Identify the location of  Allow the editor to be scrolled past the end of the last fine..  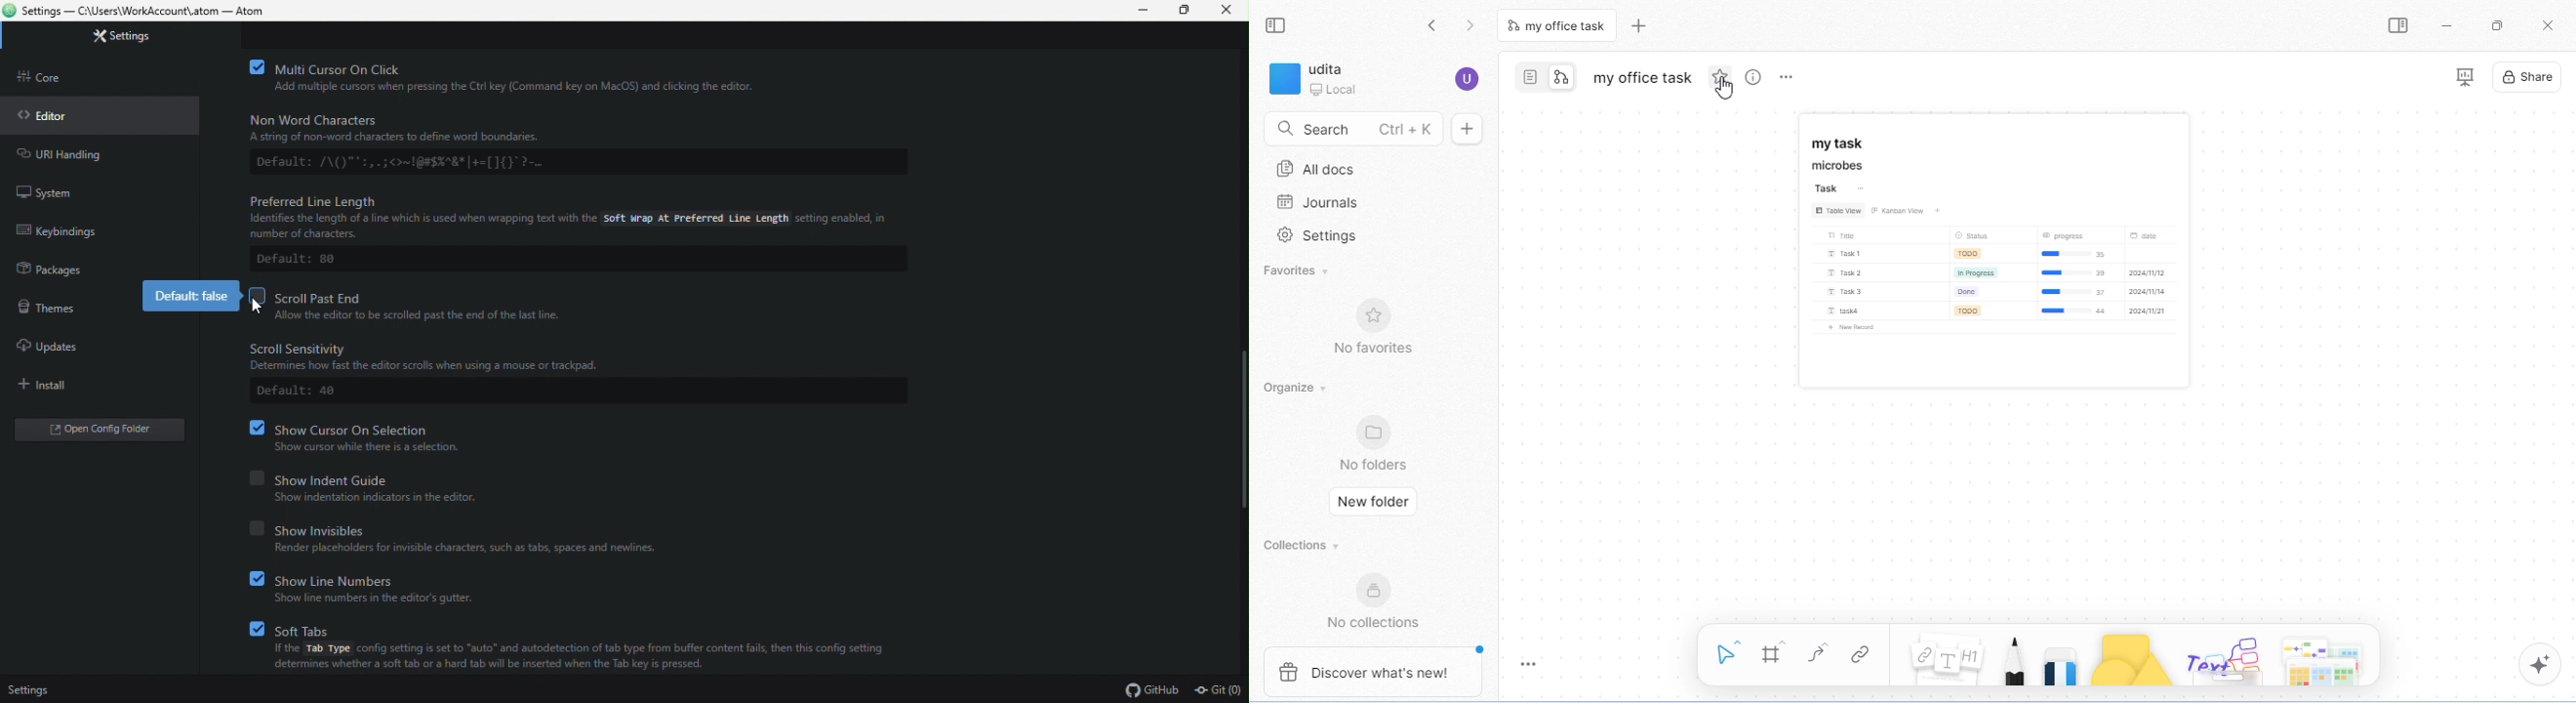
(426, 315).